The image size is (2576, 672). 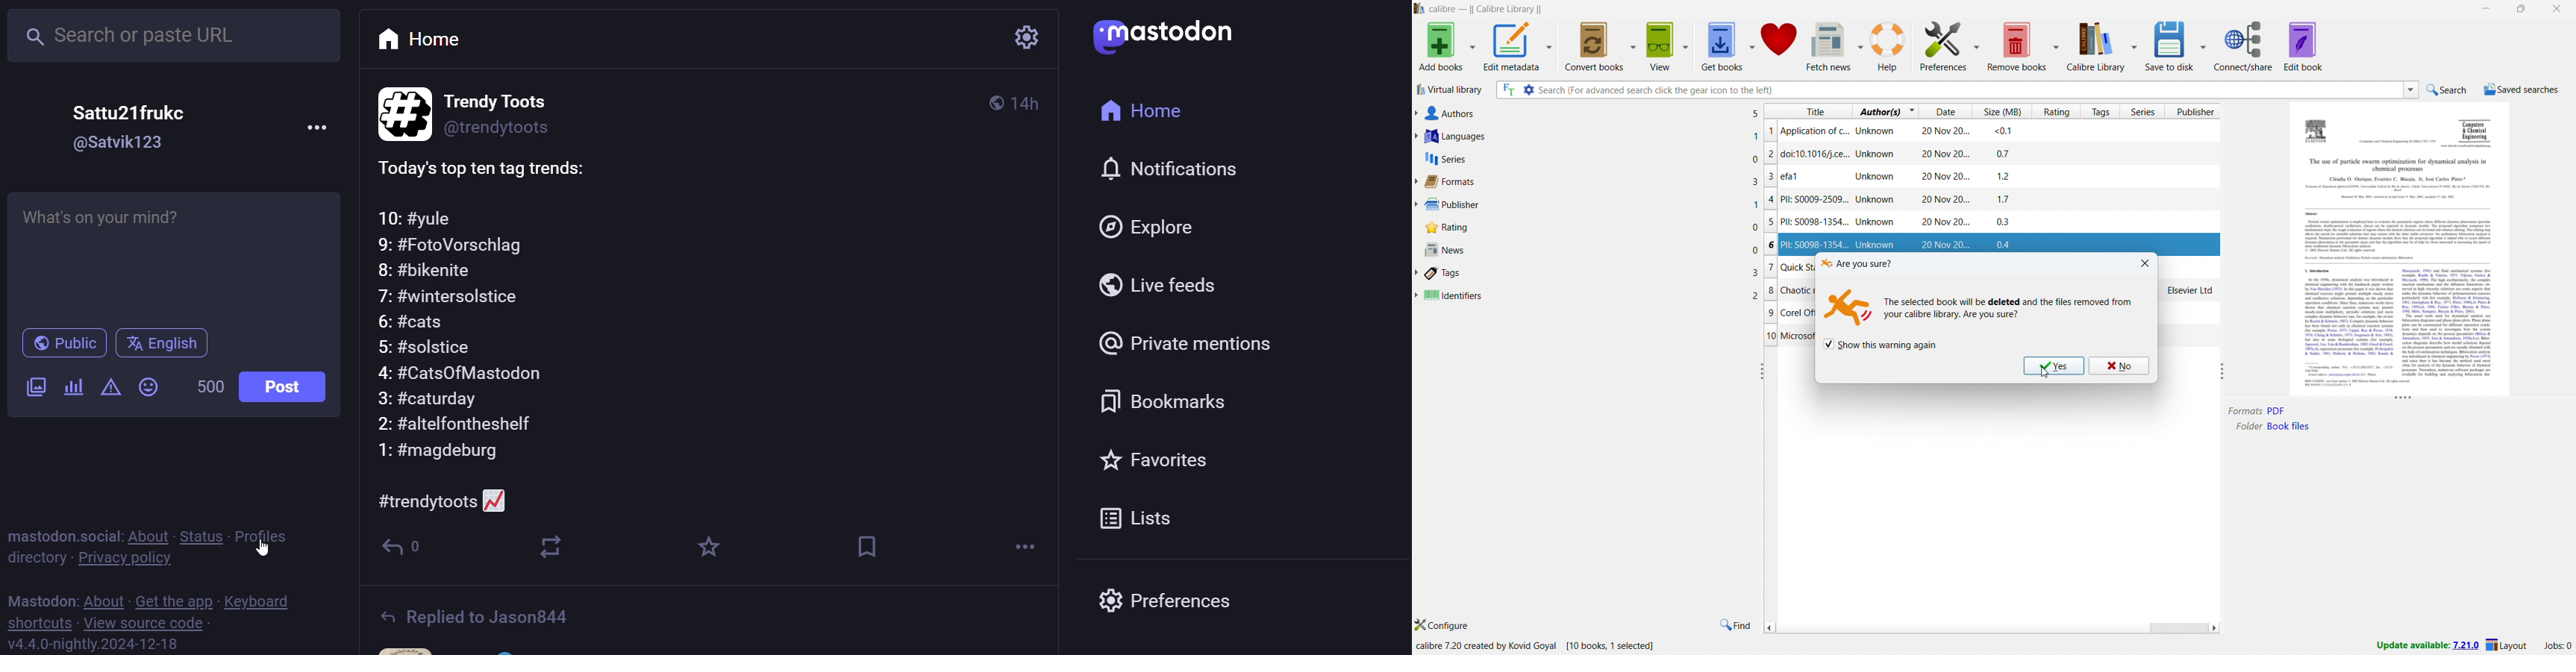 What do you see at coordinates (122, 142) in the screenshot?
I see `@Satvik123` at bounding box center [122, 142].